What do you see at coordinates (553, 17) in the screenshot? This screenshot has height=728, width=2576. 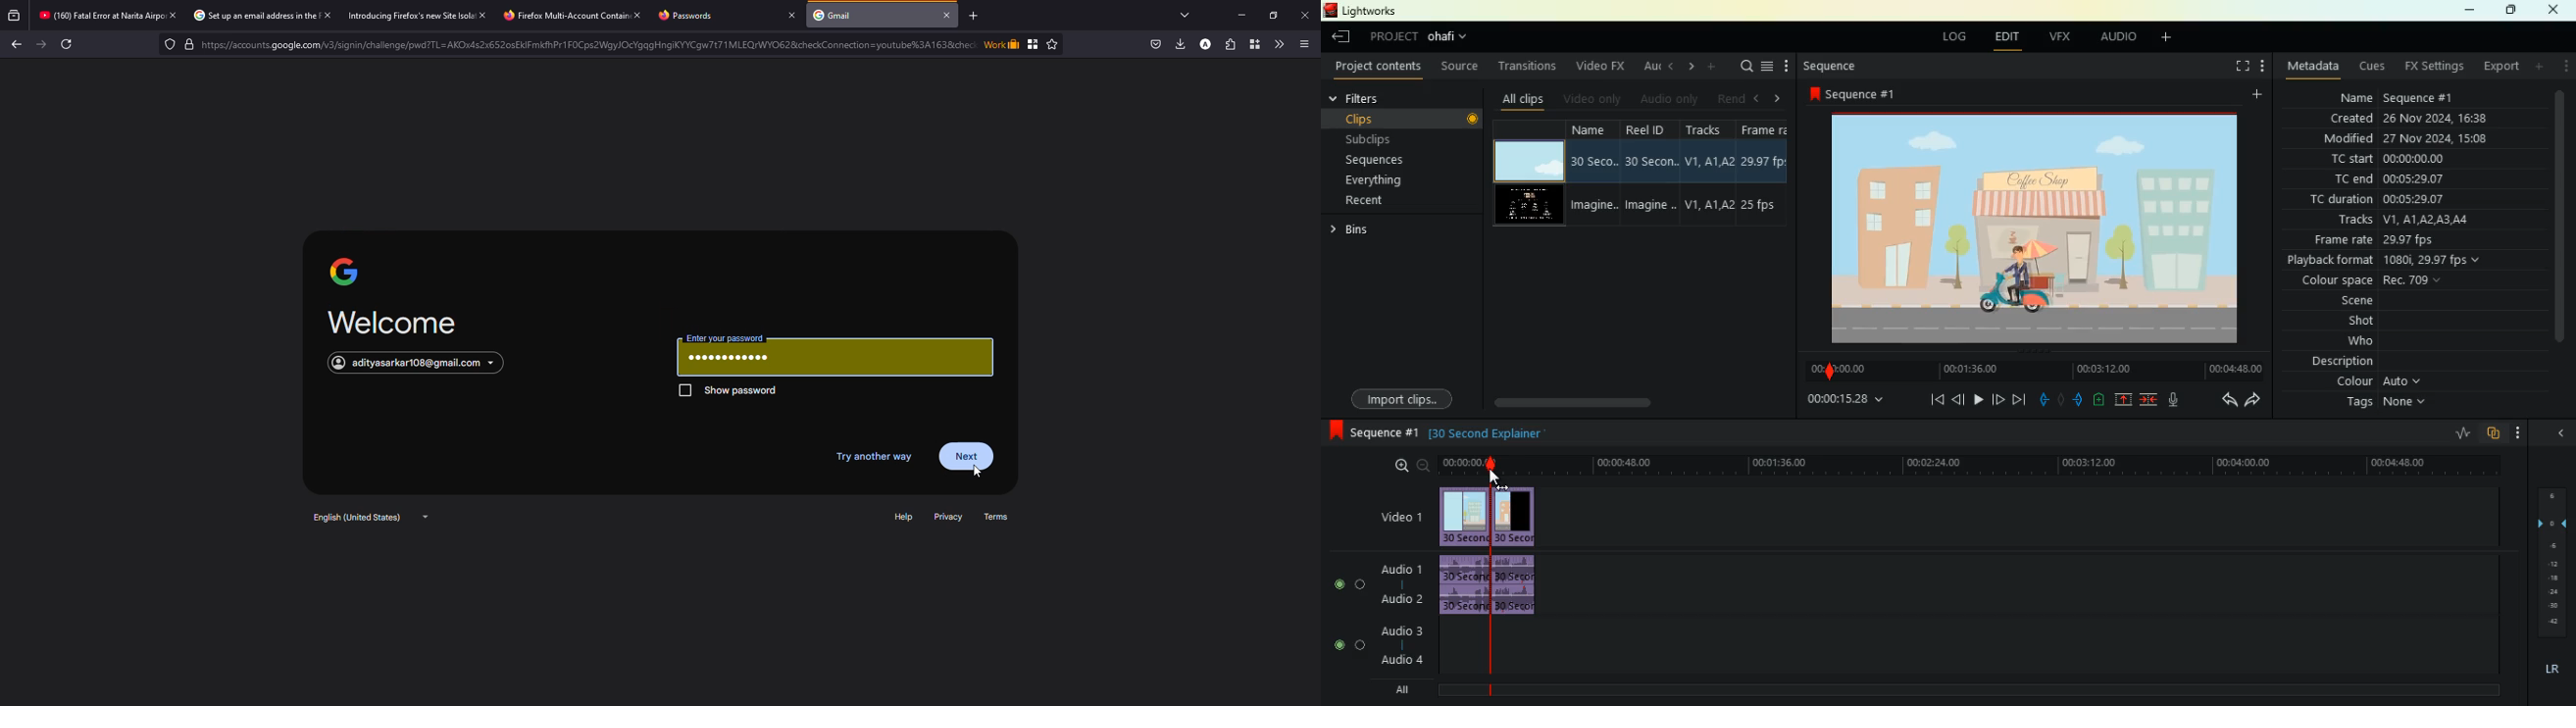 I see `Firefox Multi-Account ¢` at bounding box center [553, 17].